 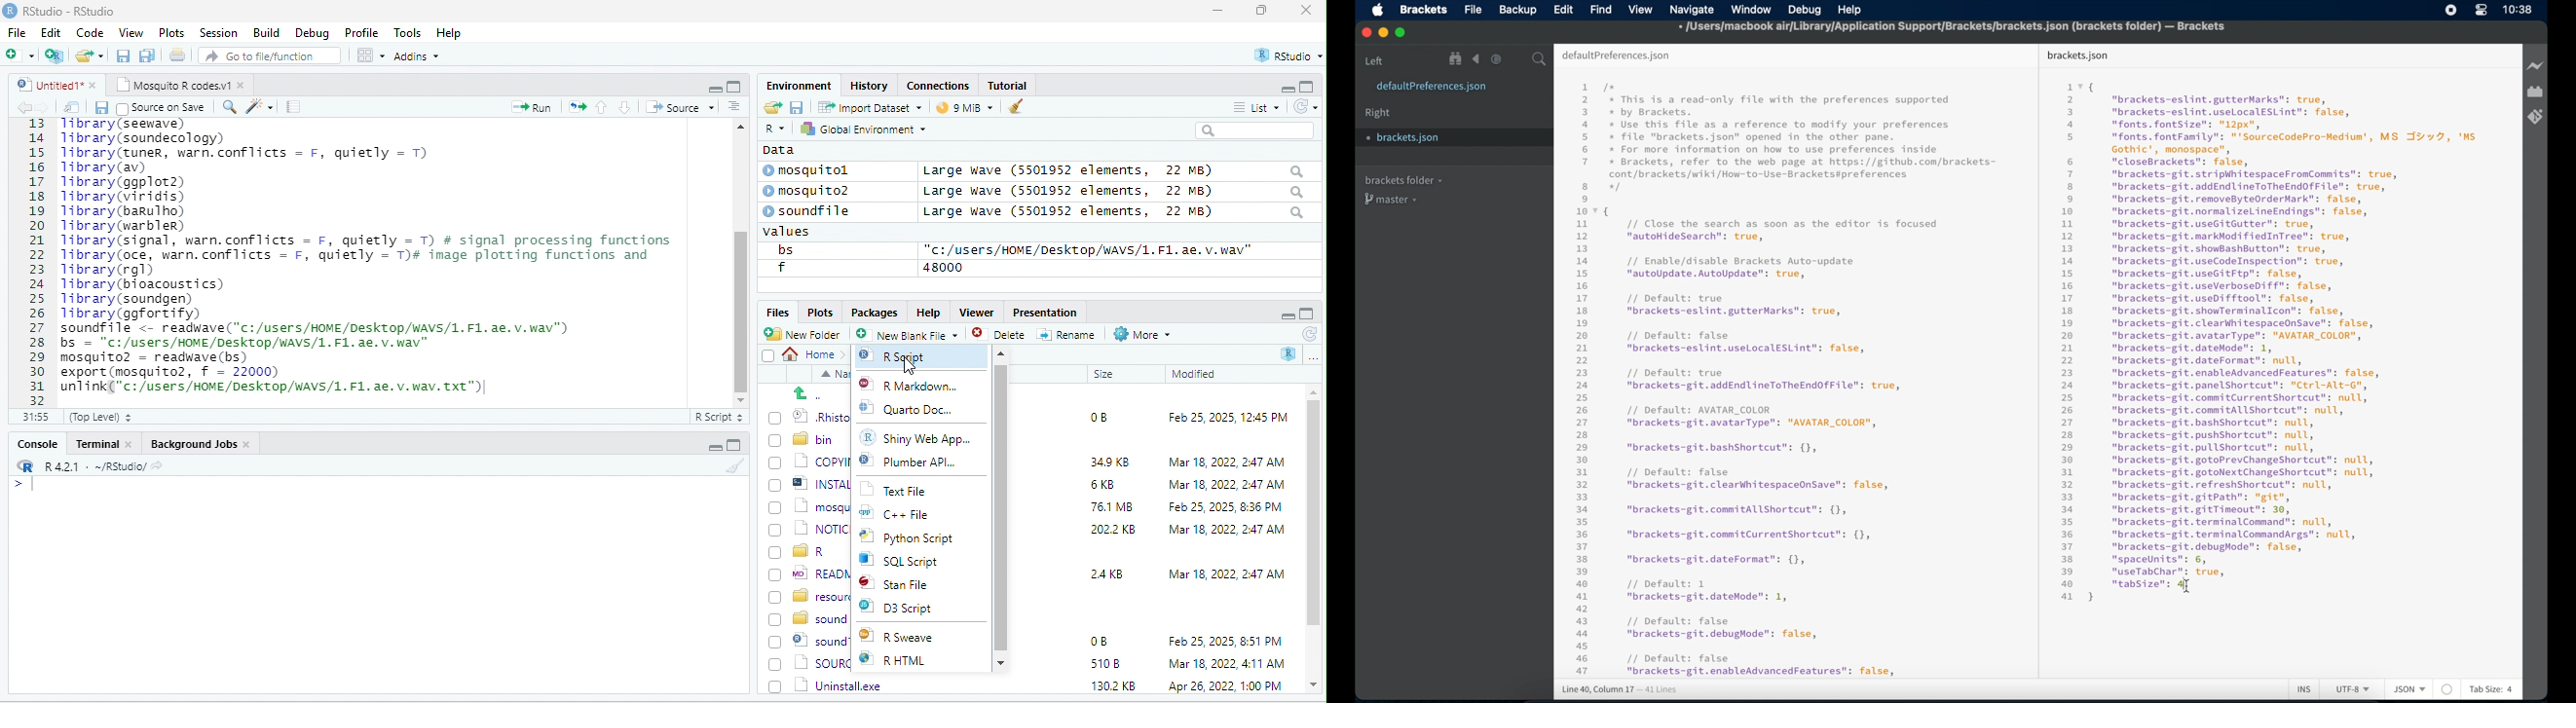 I want to click on f, so click(x=781, y=268).